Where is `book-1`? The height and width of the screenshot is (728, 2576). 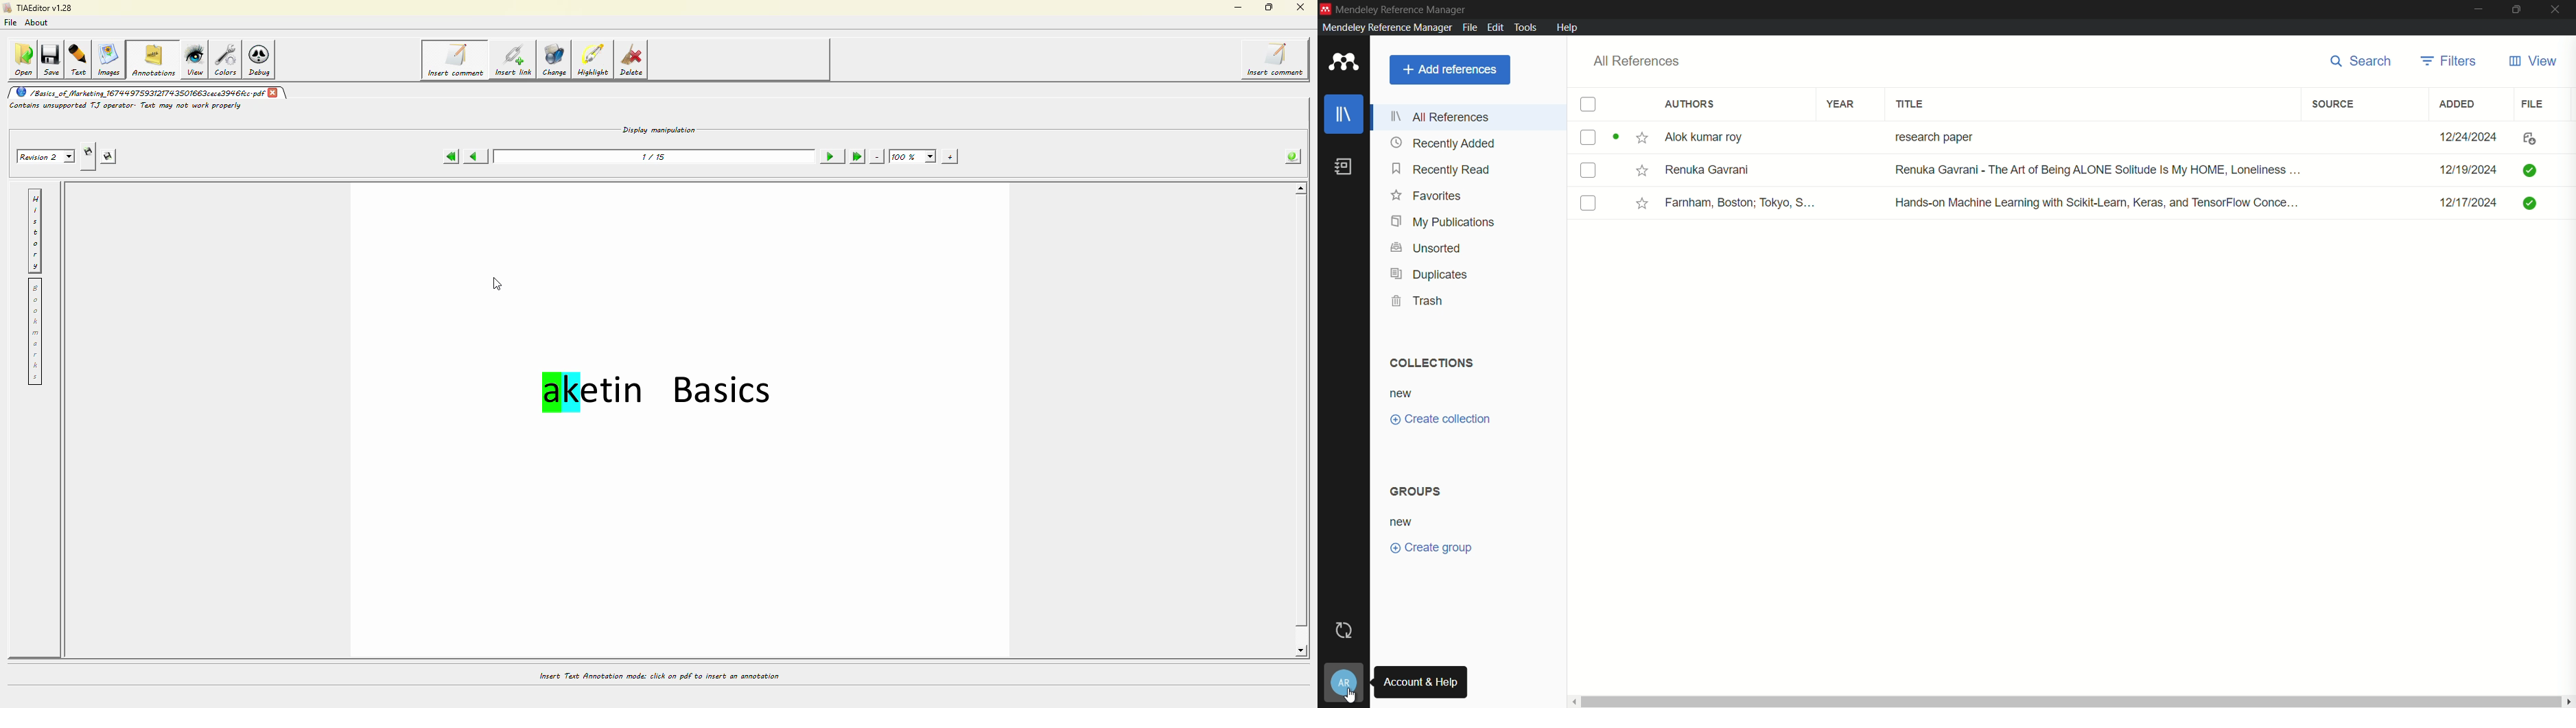
book-1 is located at coordinates (2108, 137).